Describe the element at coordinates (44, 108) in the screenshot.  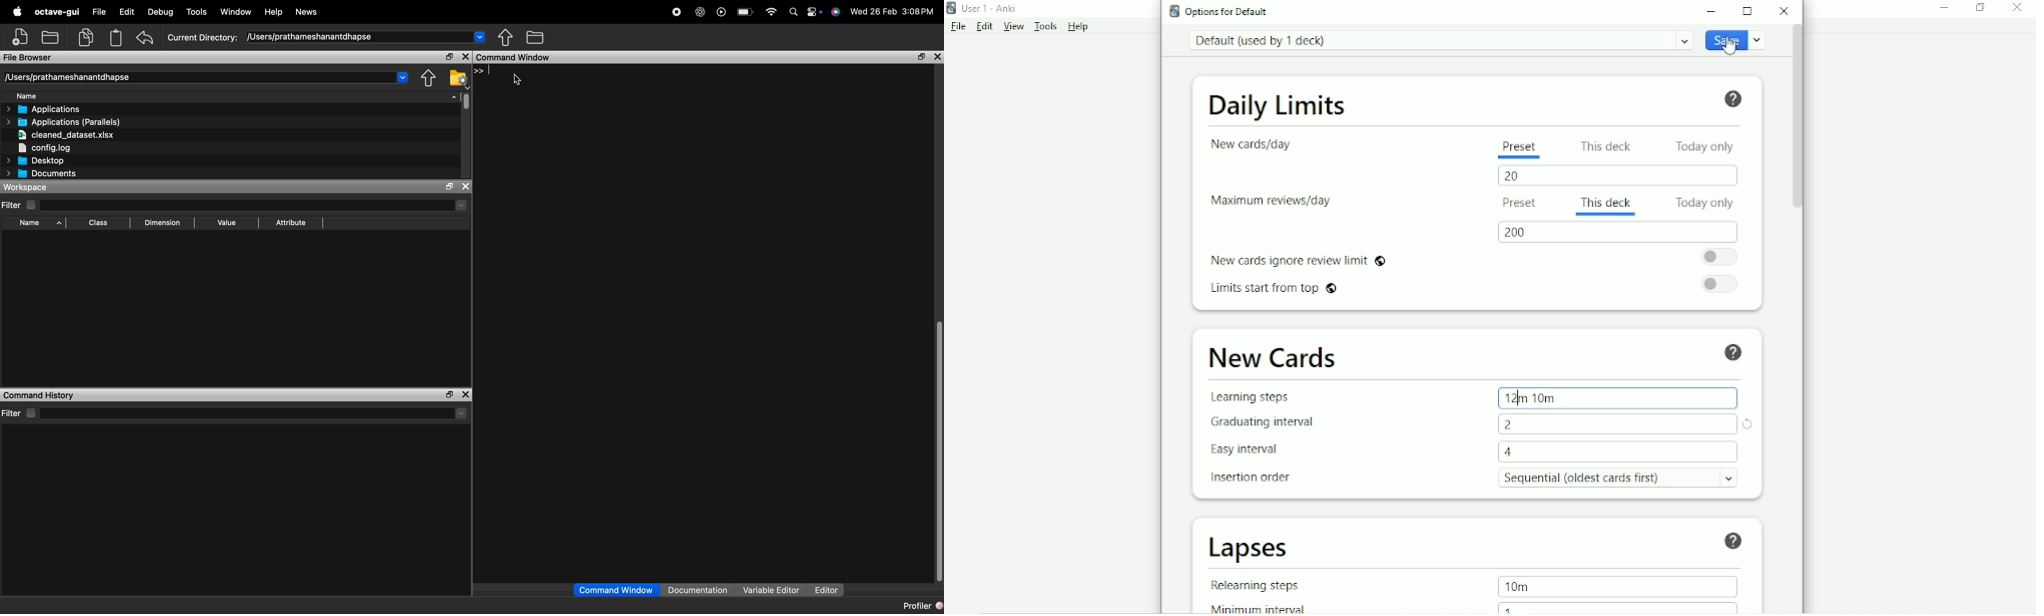
I see `Applications` at that location.